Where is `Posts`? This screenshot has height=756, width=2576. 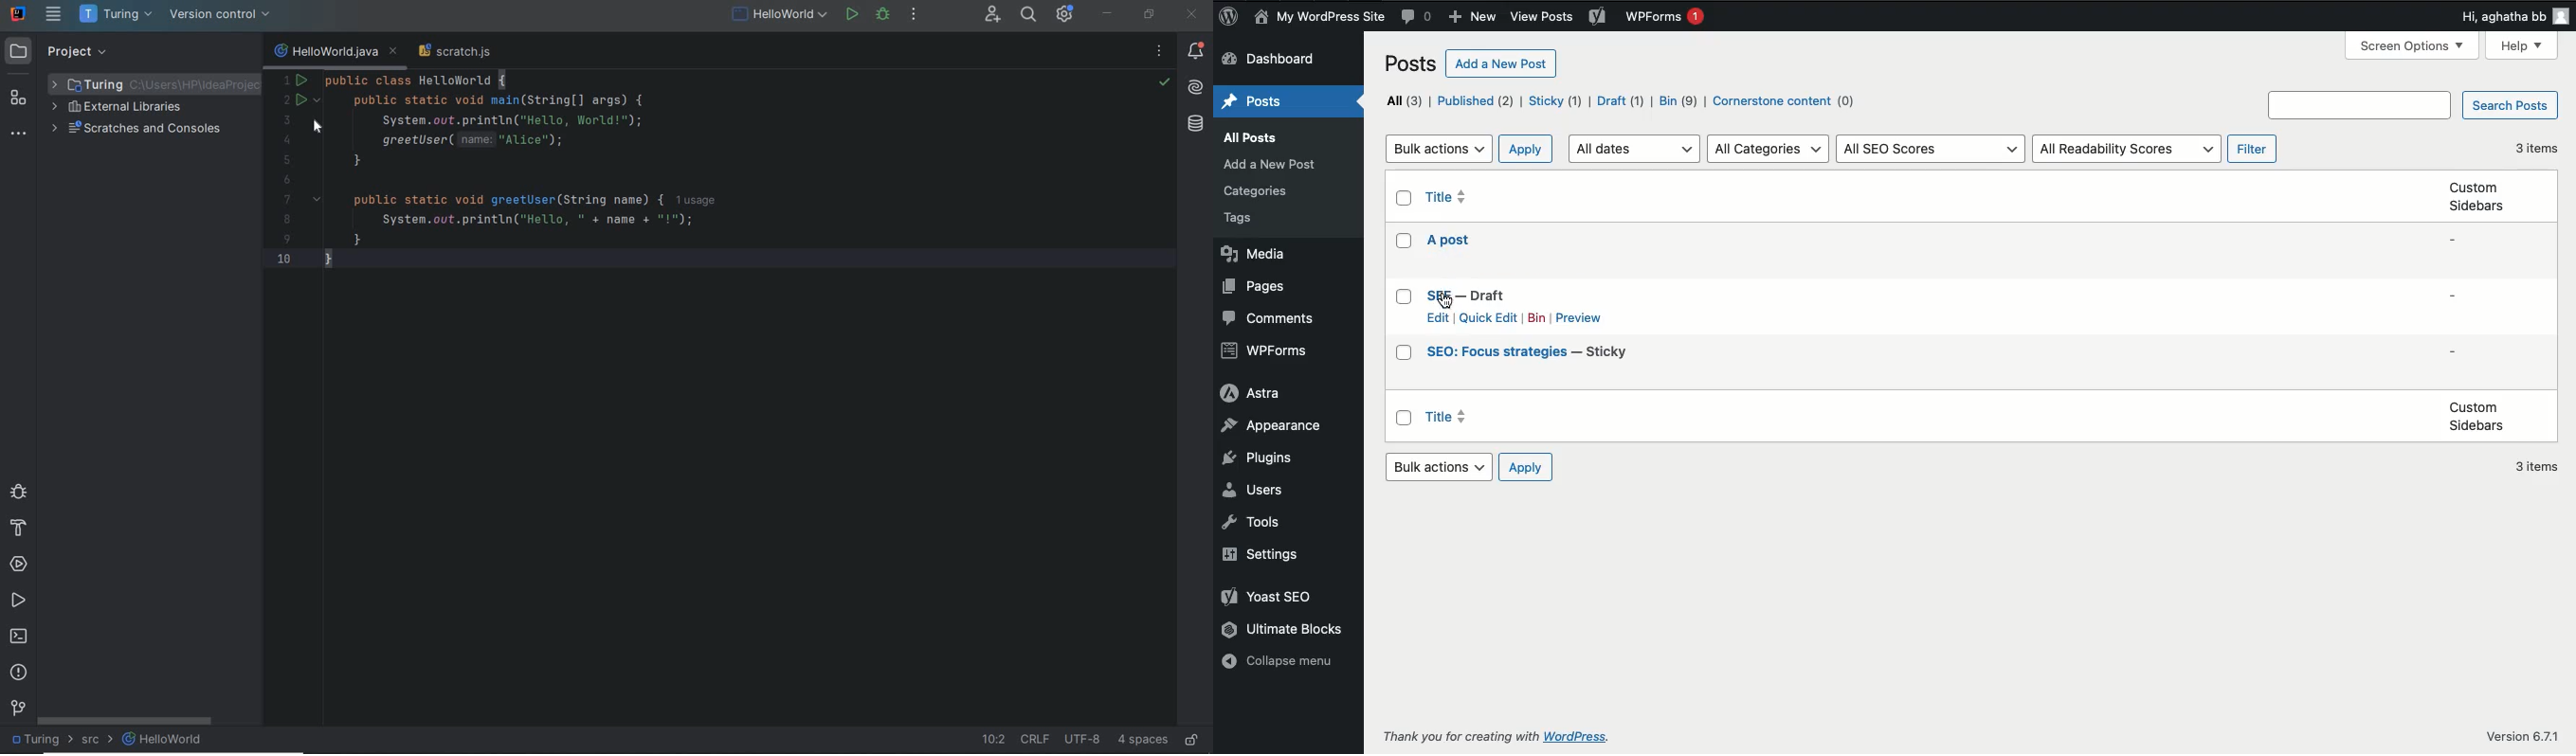 Posts is located at coordinates (1412, 63).